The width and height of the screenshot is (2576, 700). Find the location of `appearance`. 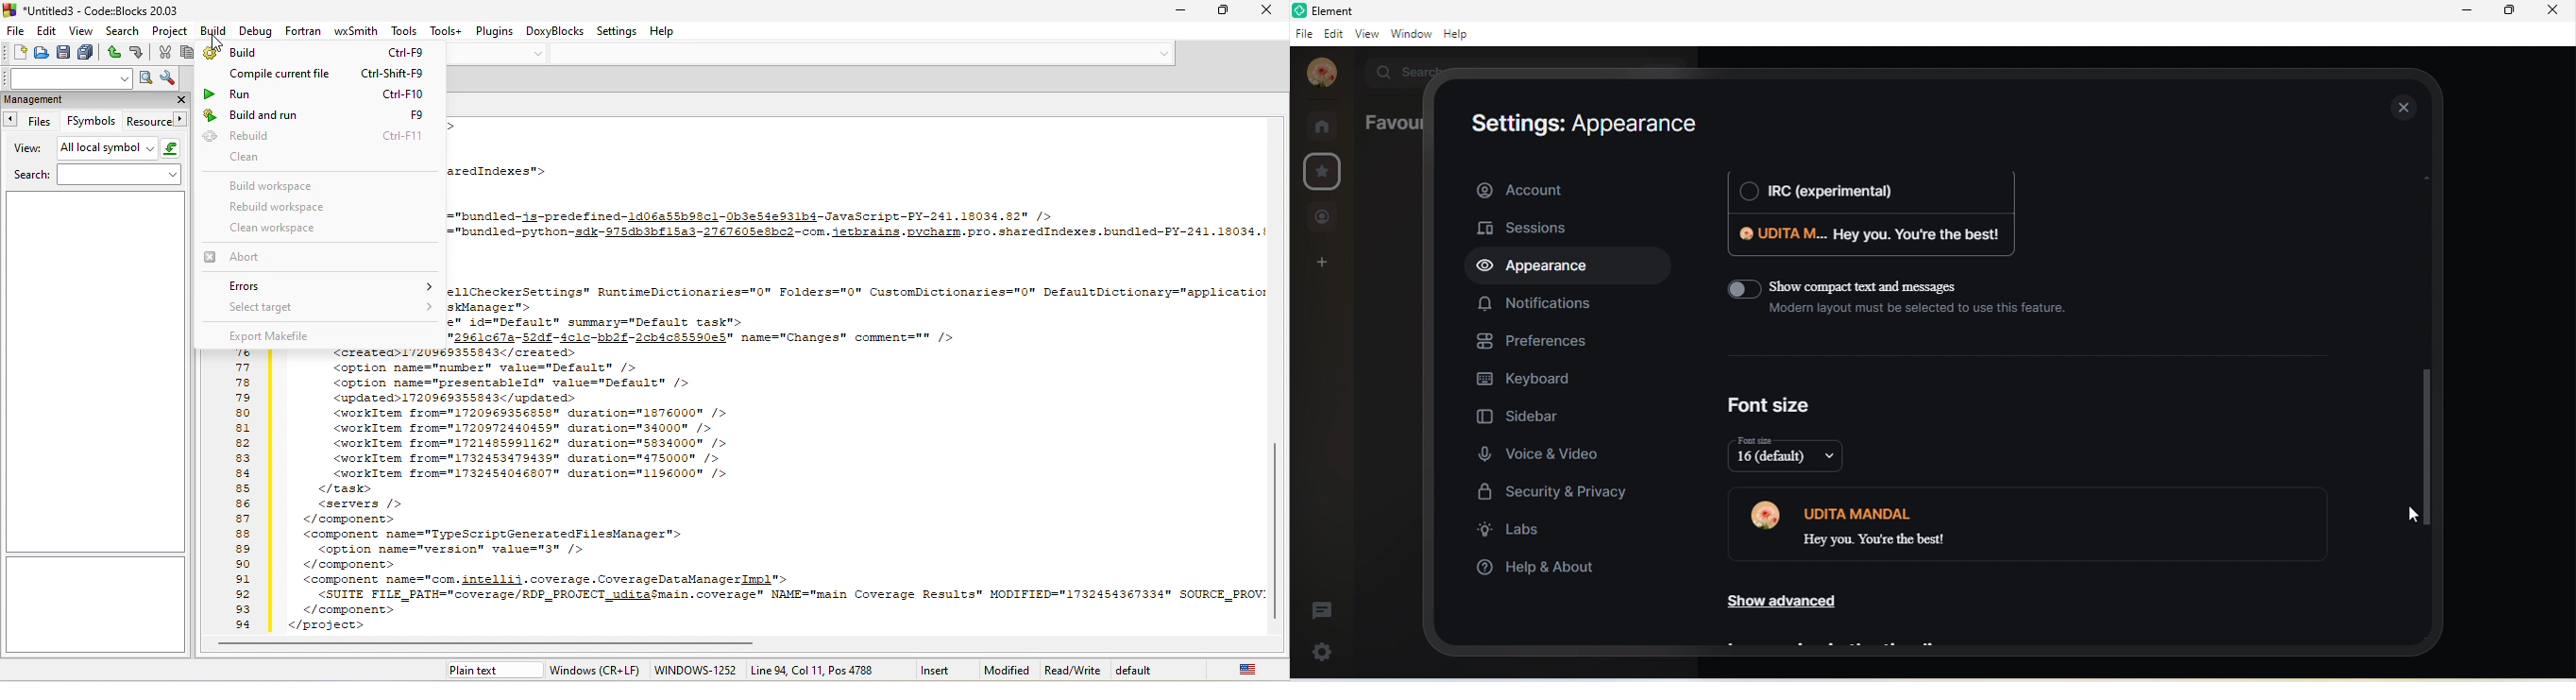

appearance is located at coordinates (1542, 268).